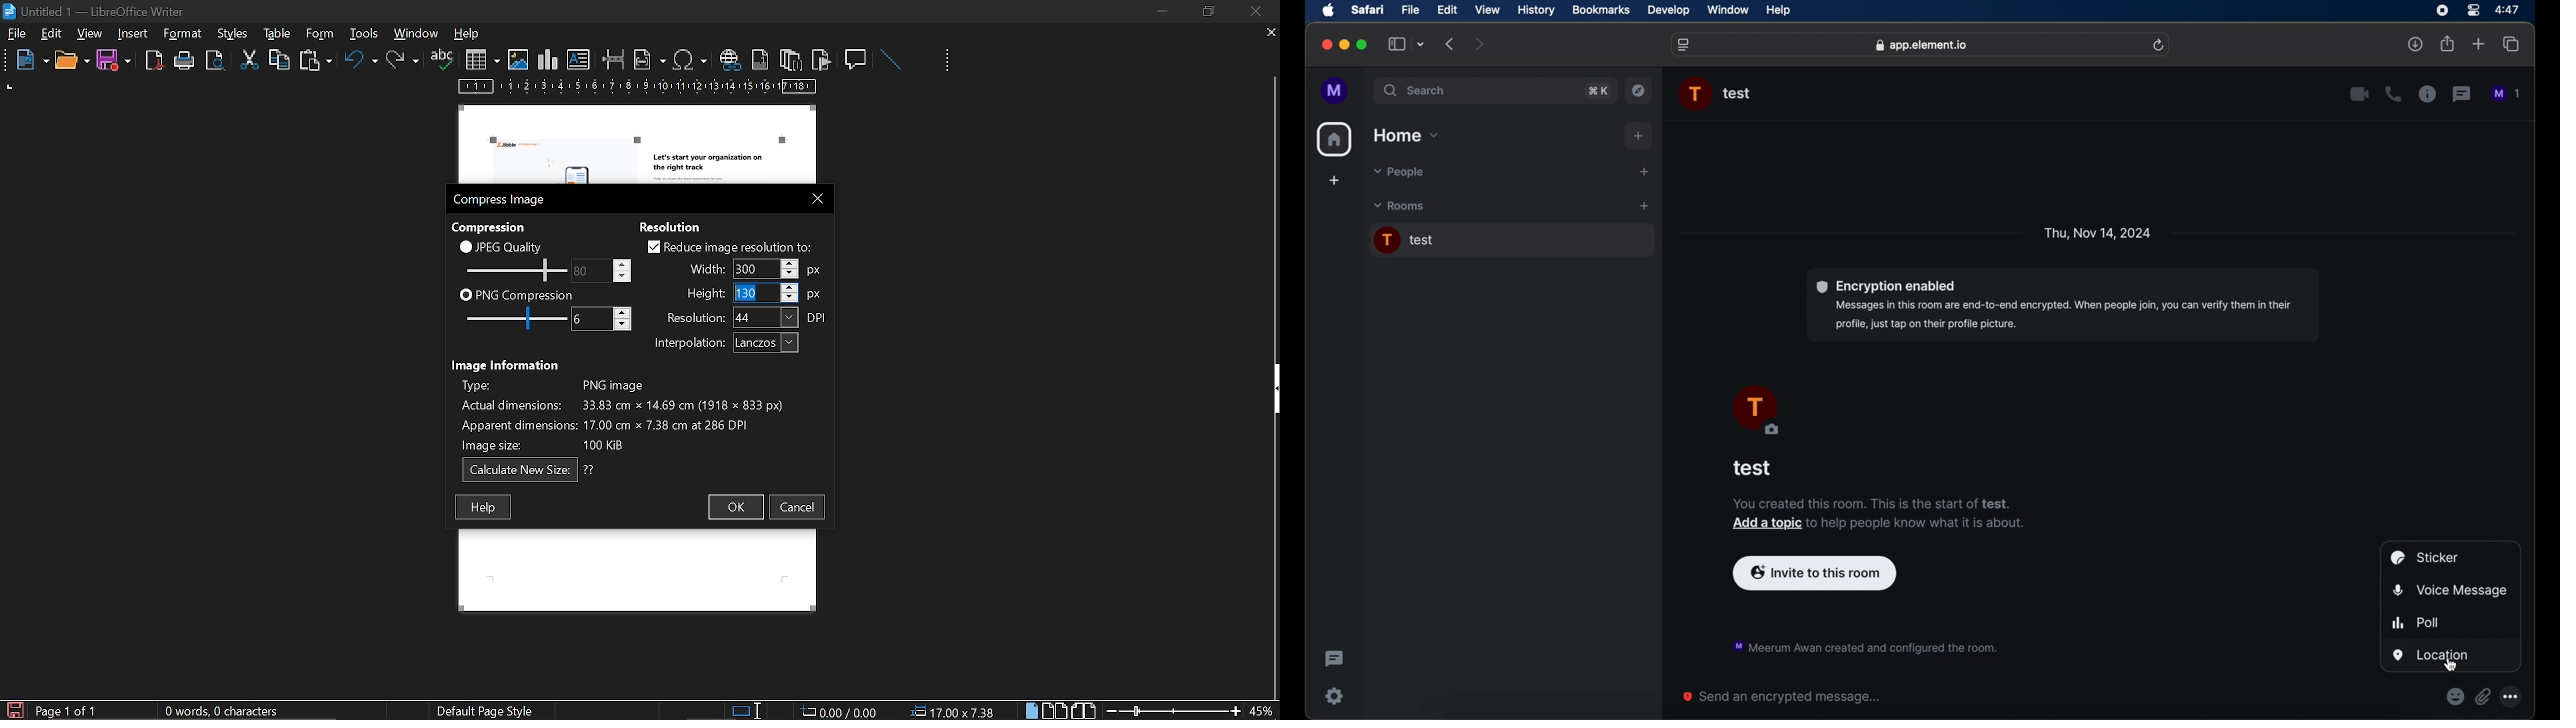 The height and width of the screenshot is (728, 2576). I want to click on invite to this room, so click(1815, 571).